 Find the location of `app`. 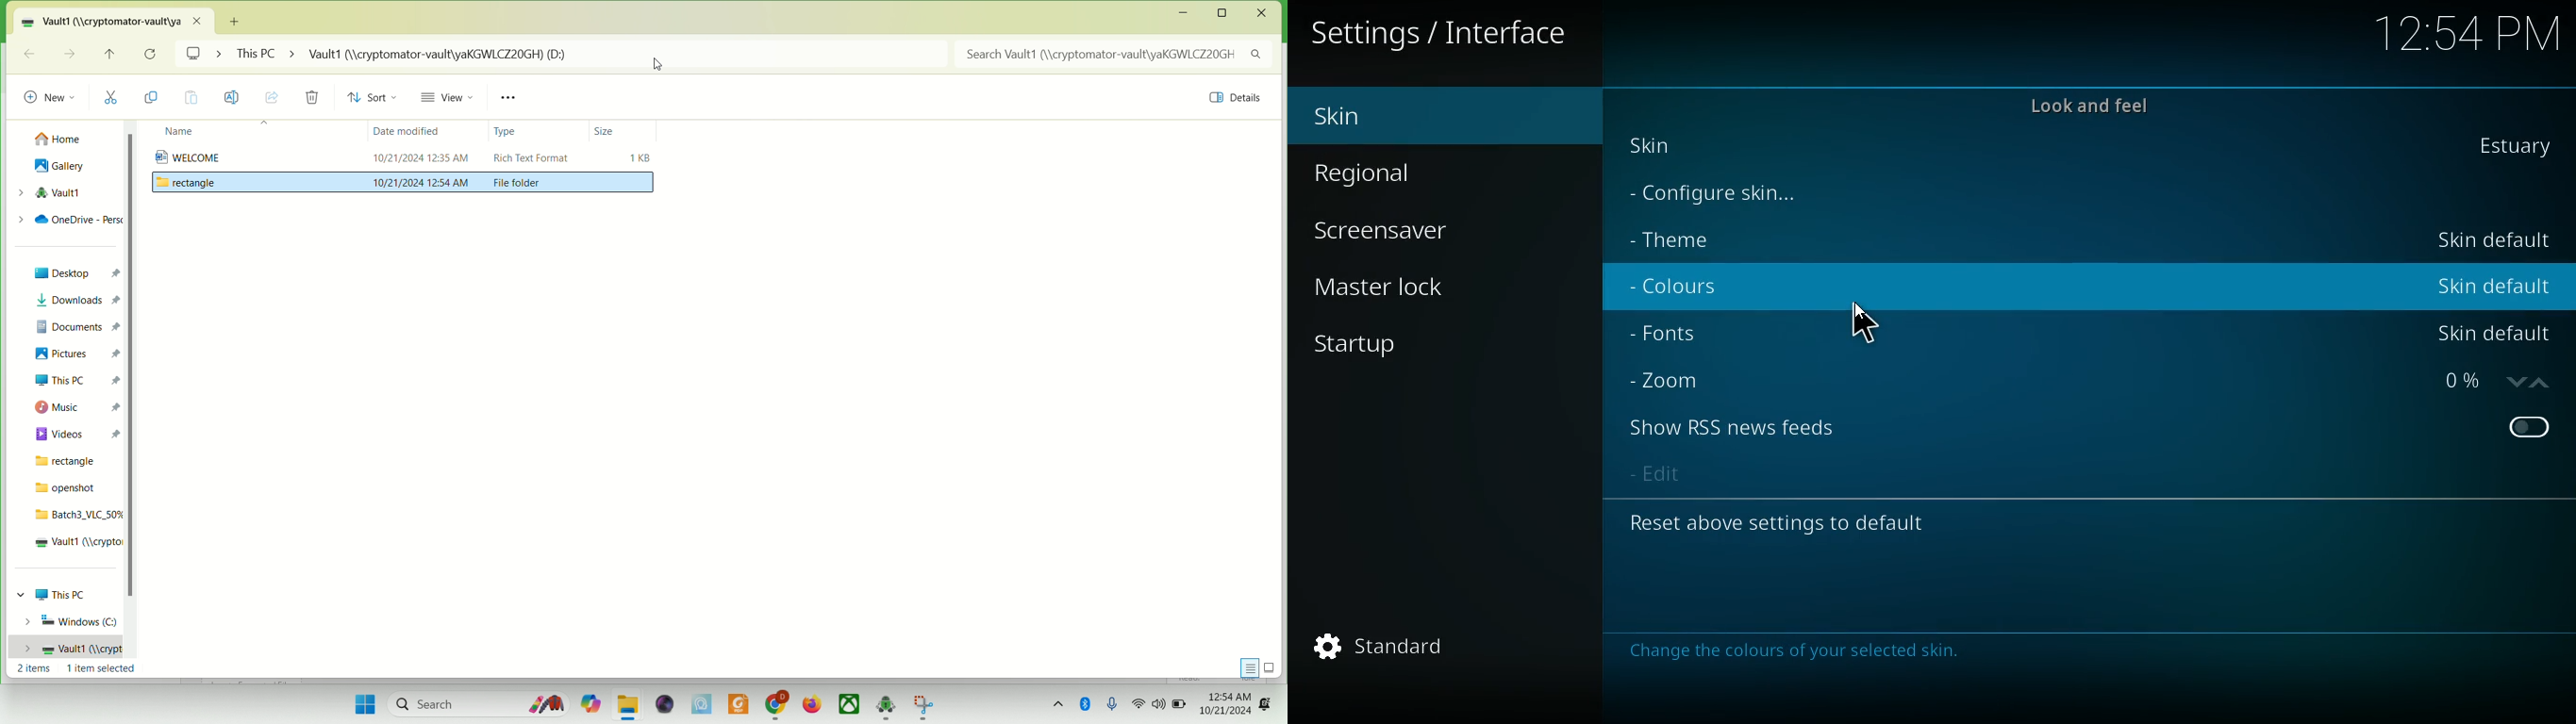

app is located at coordinates (923, 707).